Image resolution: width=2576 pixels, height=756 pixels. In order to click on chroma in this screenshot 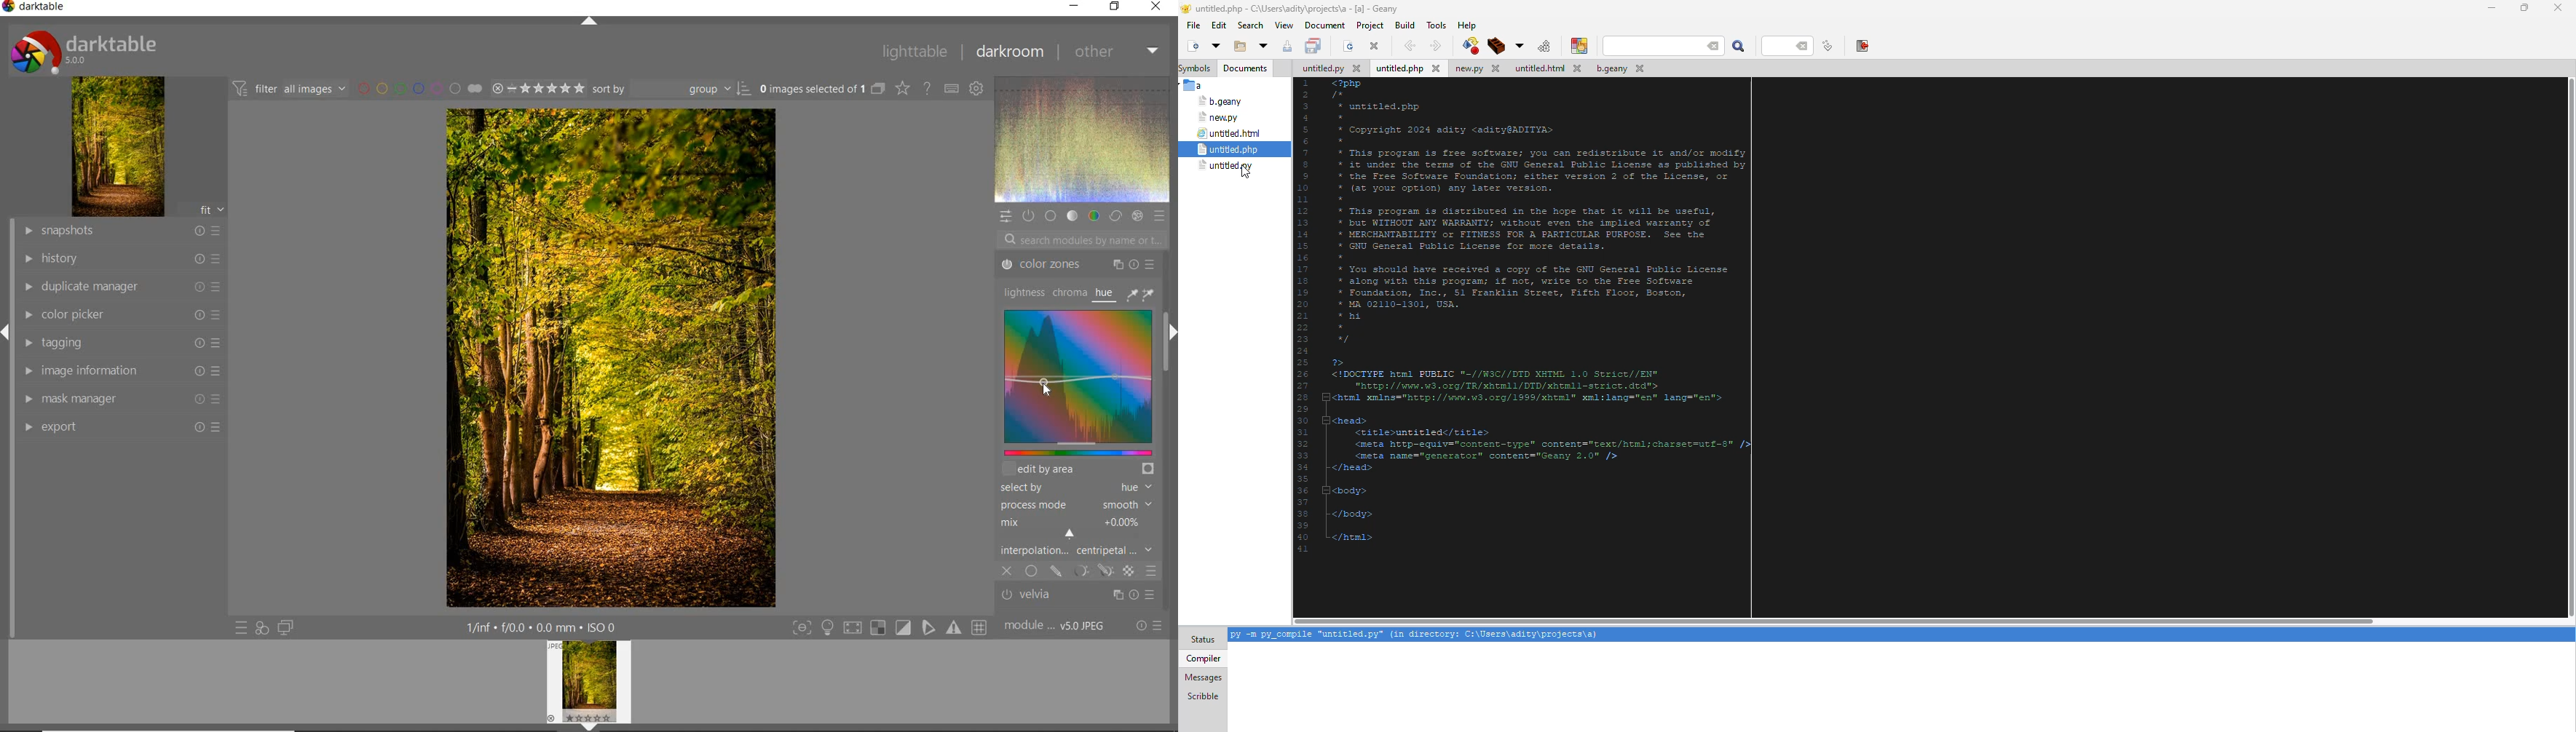, I will do `click(1069, 293)`.